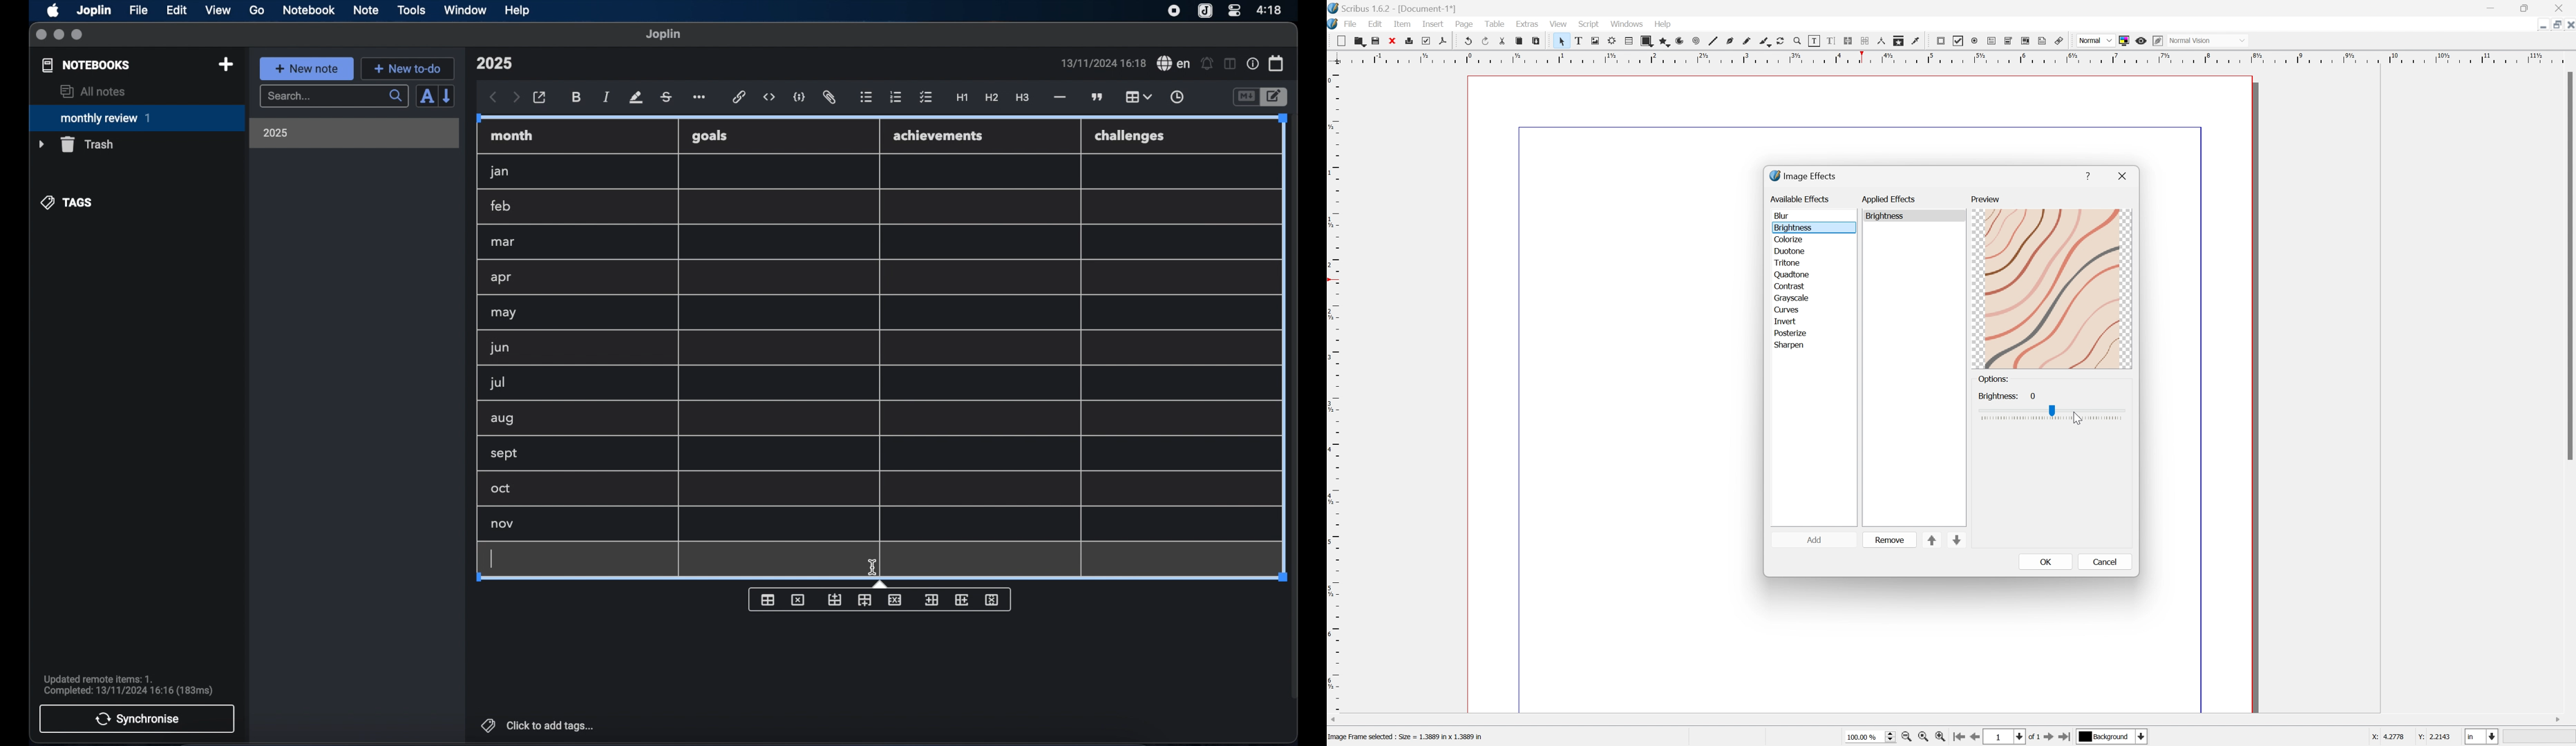 The image size is (2576, 756). What do you see at coordinates (502, 206) in the screenshot?
I see `feb` at bounding box center [502, 206].